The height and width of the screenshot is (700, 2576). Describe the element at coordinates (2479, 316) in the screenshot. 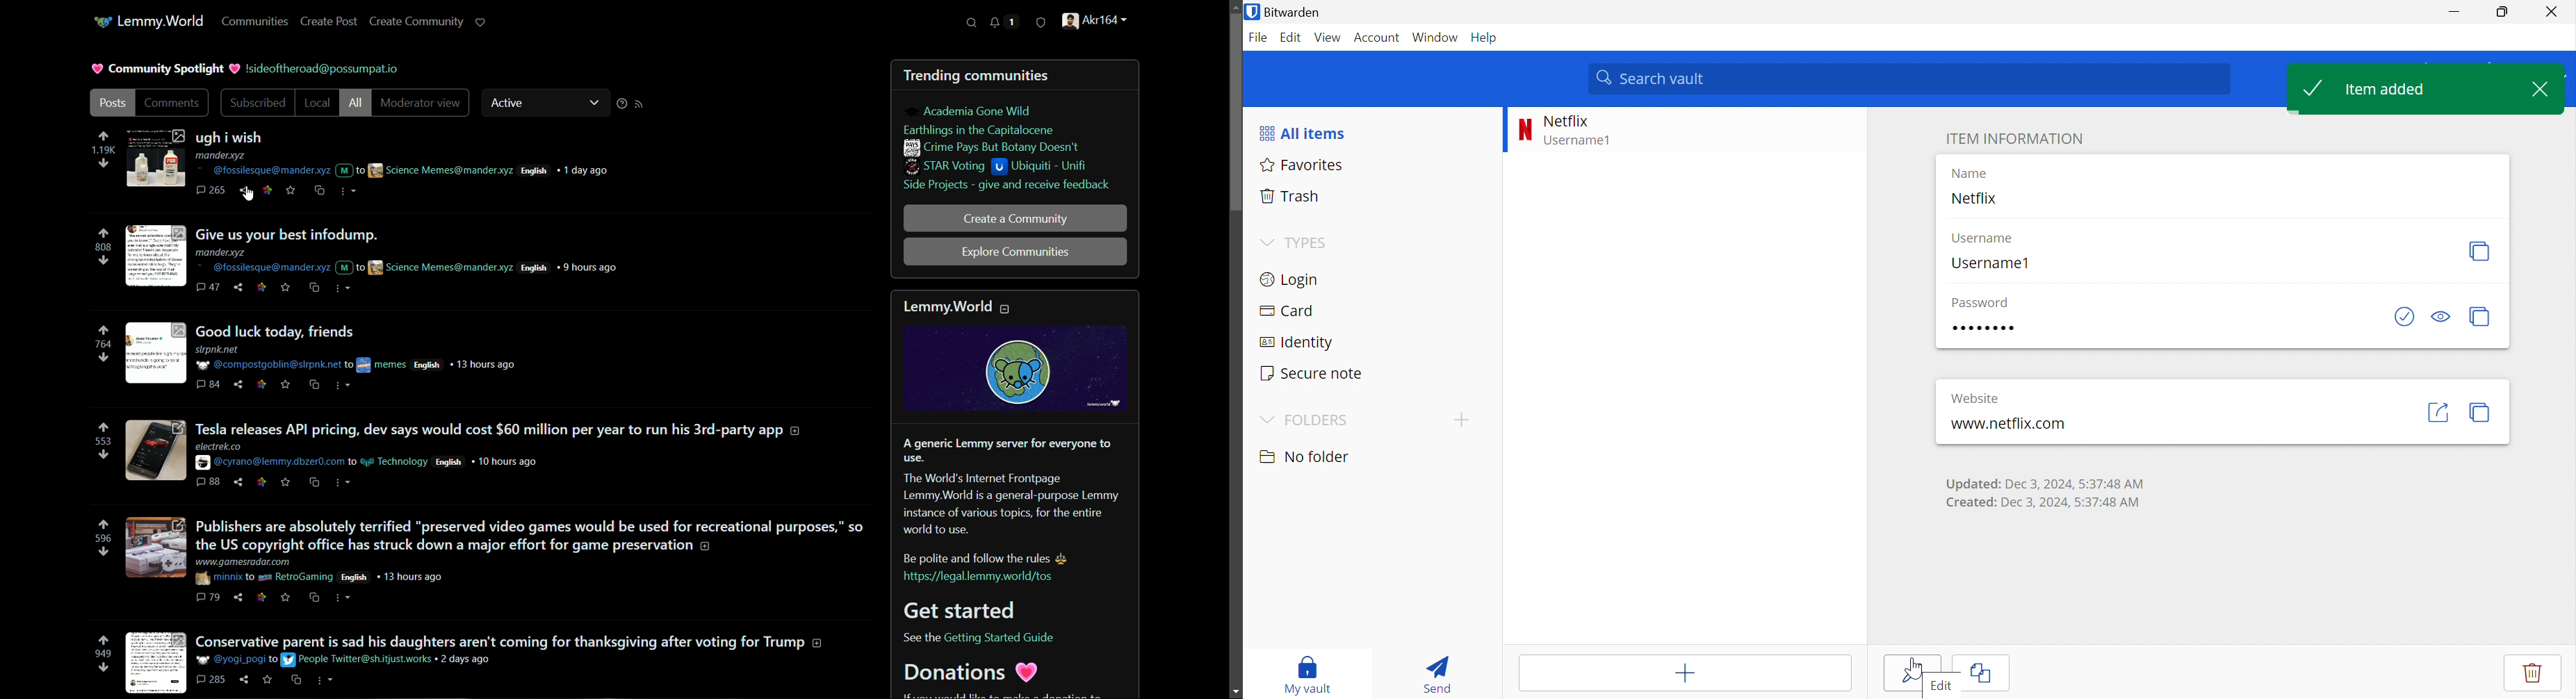

I see `Copy password` at that location.